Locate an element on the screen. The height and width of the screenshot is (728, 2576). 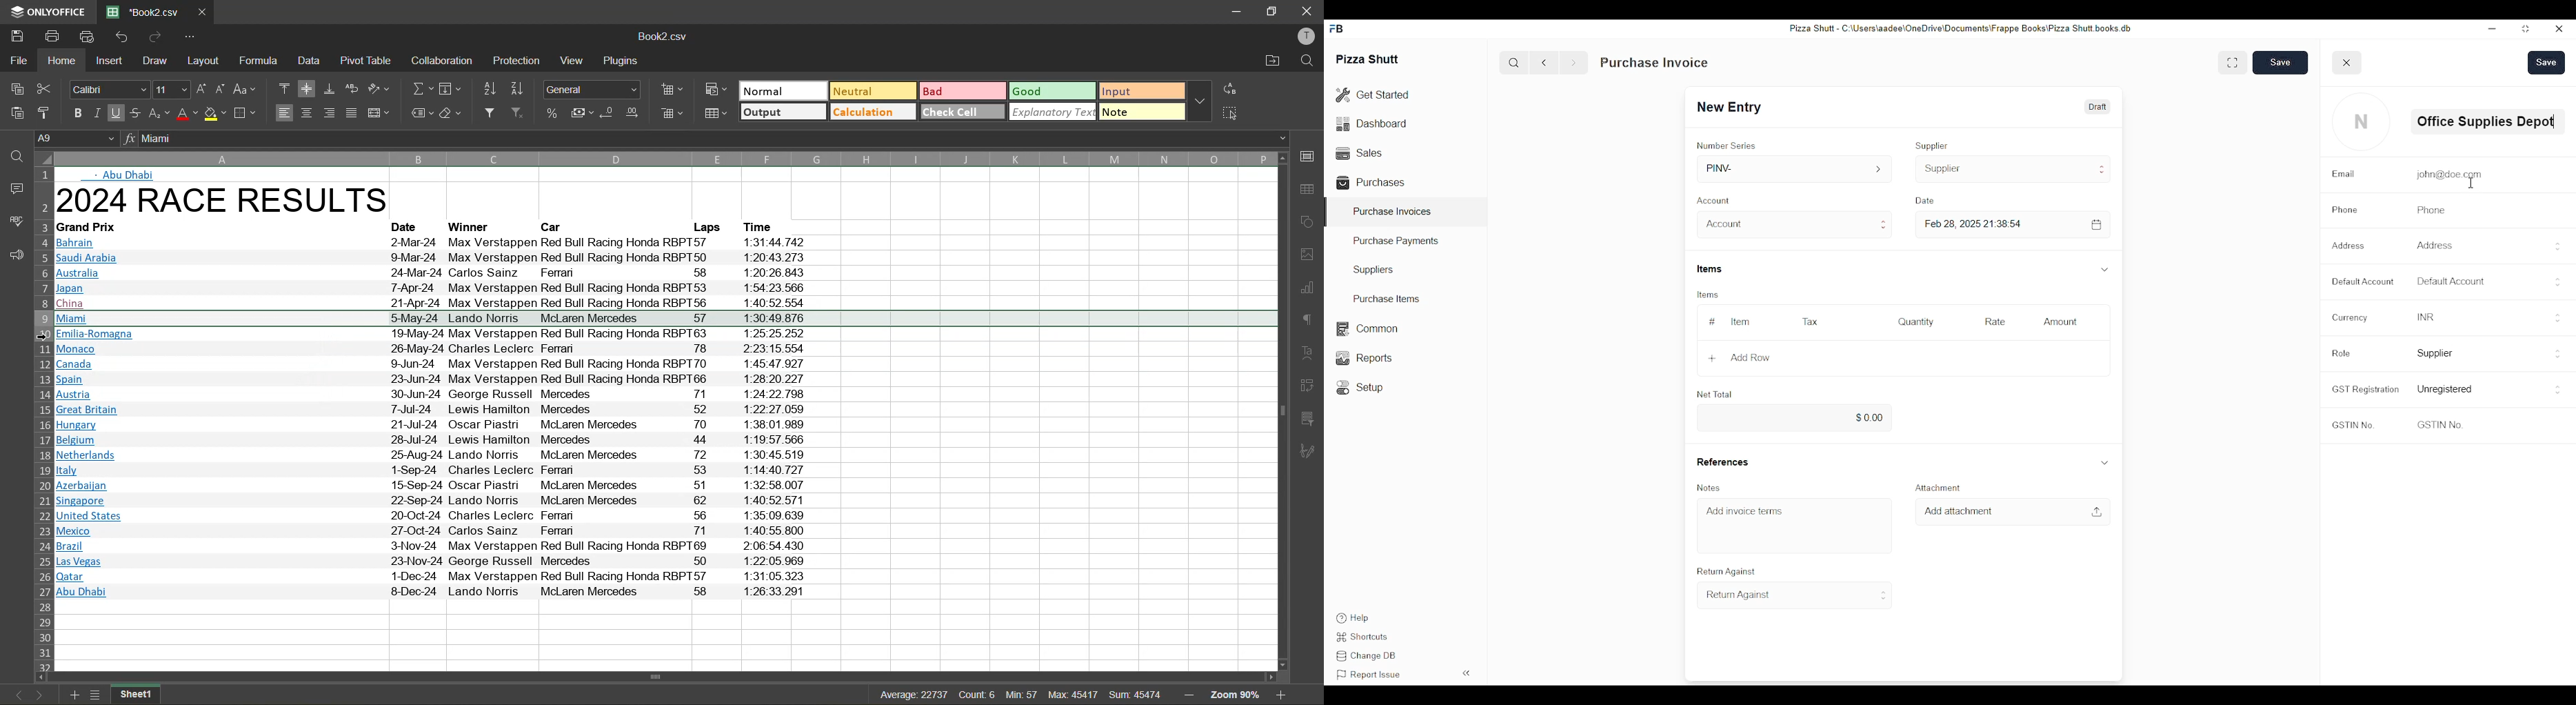
Austria 30-Jun-24 George Russell Mercedes 71 1:24:22.798 is located at coordinates (431, 395).